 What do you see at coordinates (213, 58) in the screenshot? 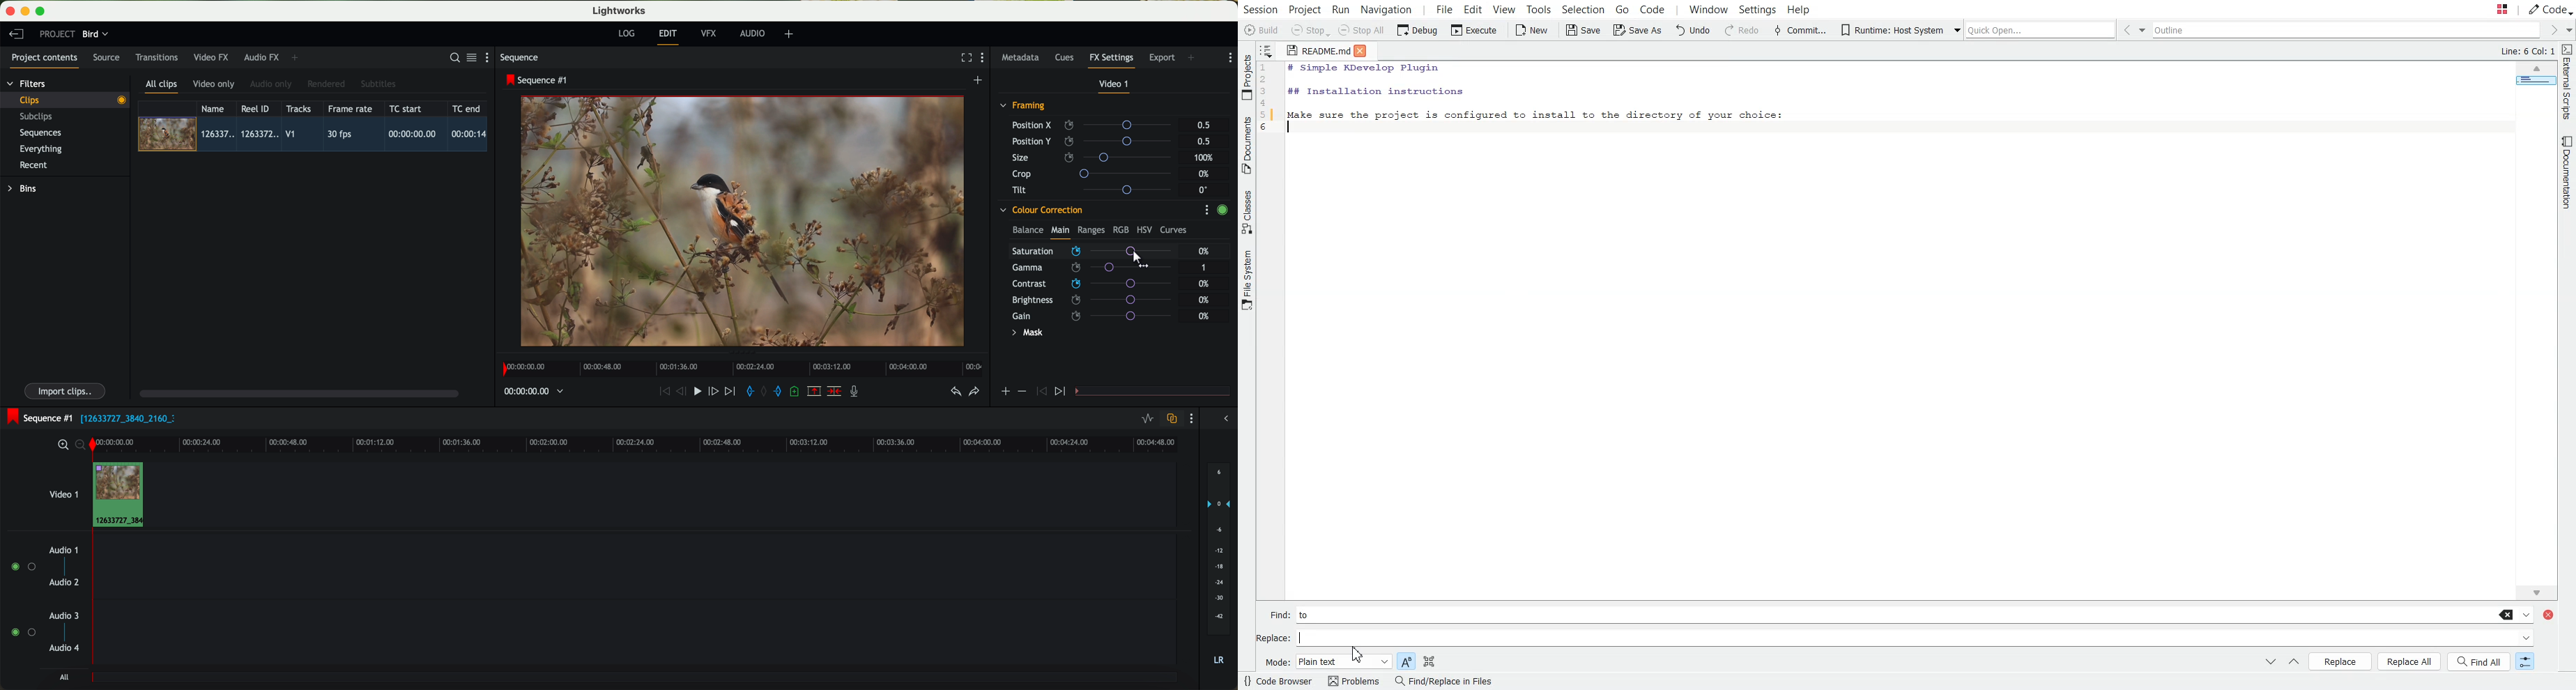
I see `video FX` at bounding box center [213, 58].